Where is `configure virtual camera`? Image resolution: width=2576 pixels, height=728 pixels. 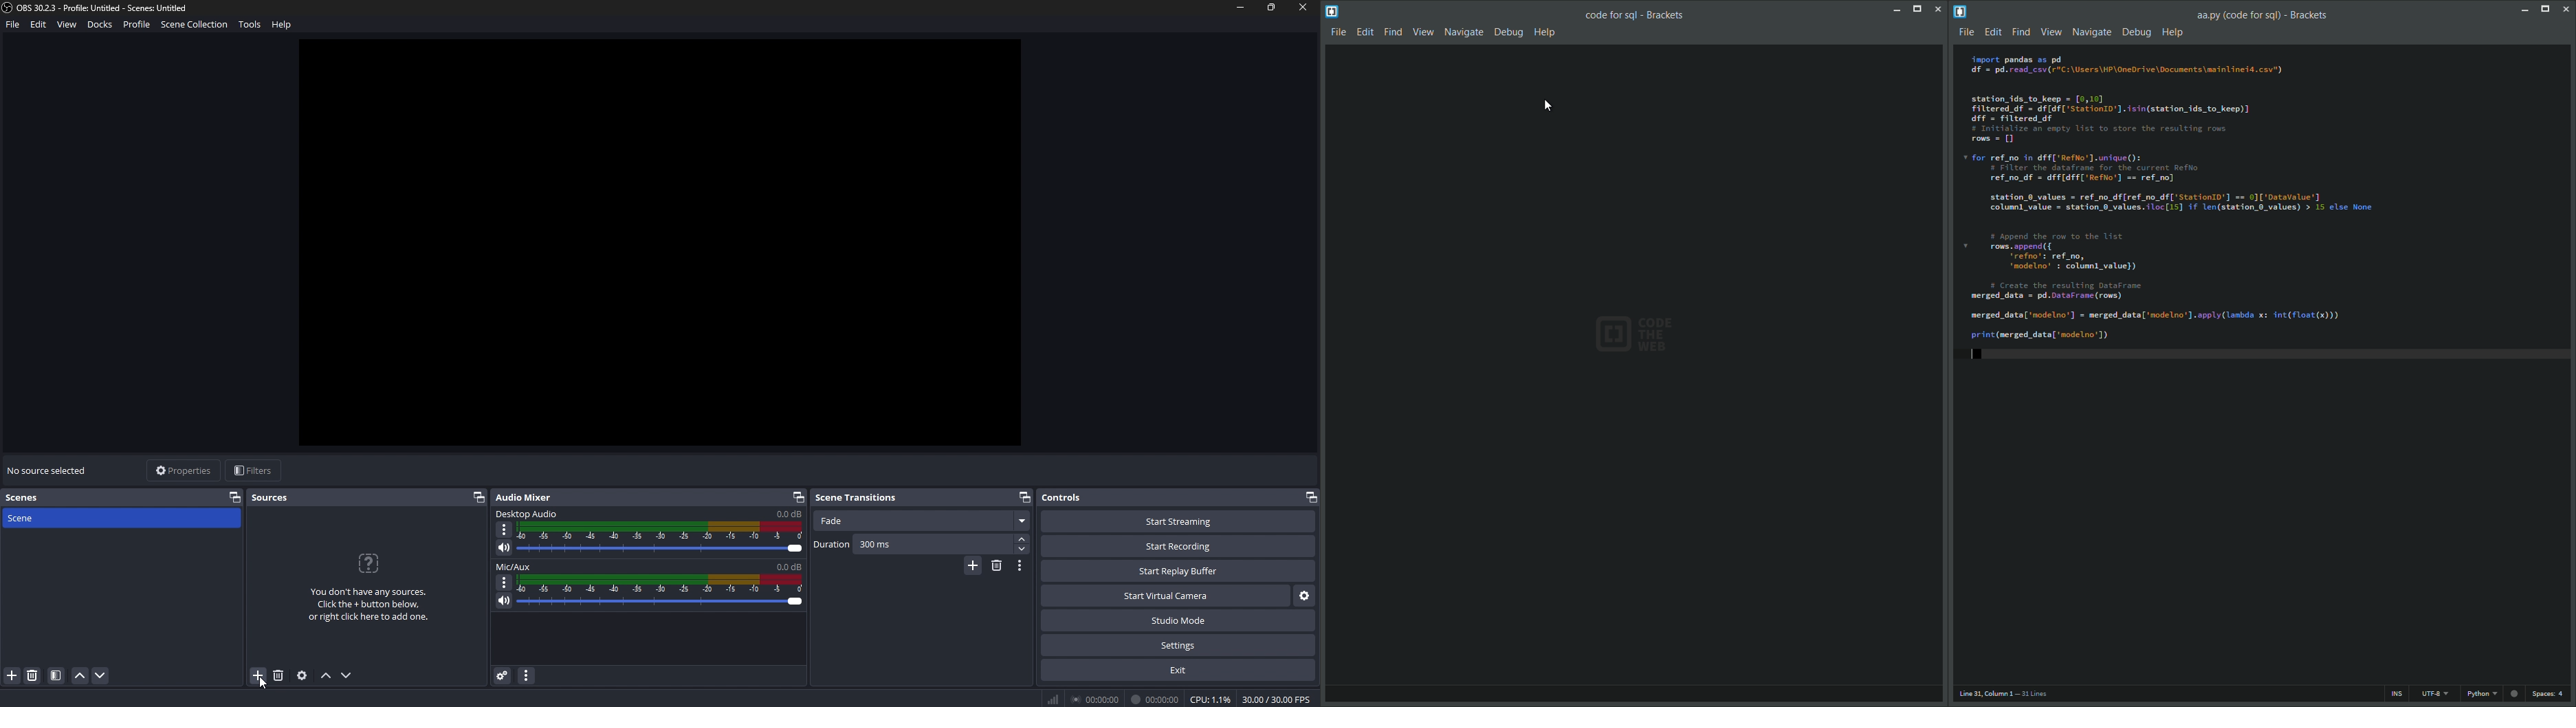 configure virtual camera is located at coordinates (1303, 596).